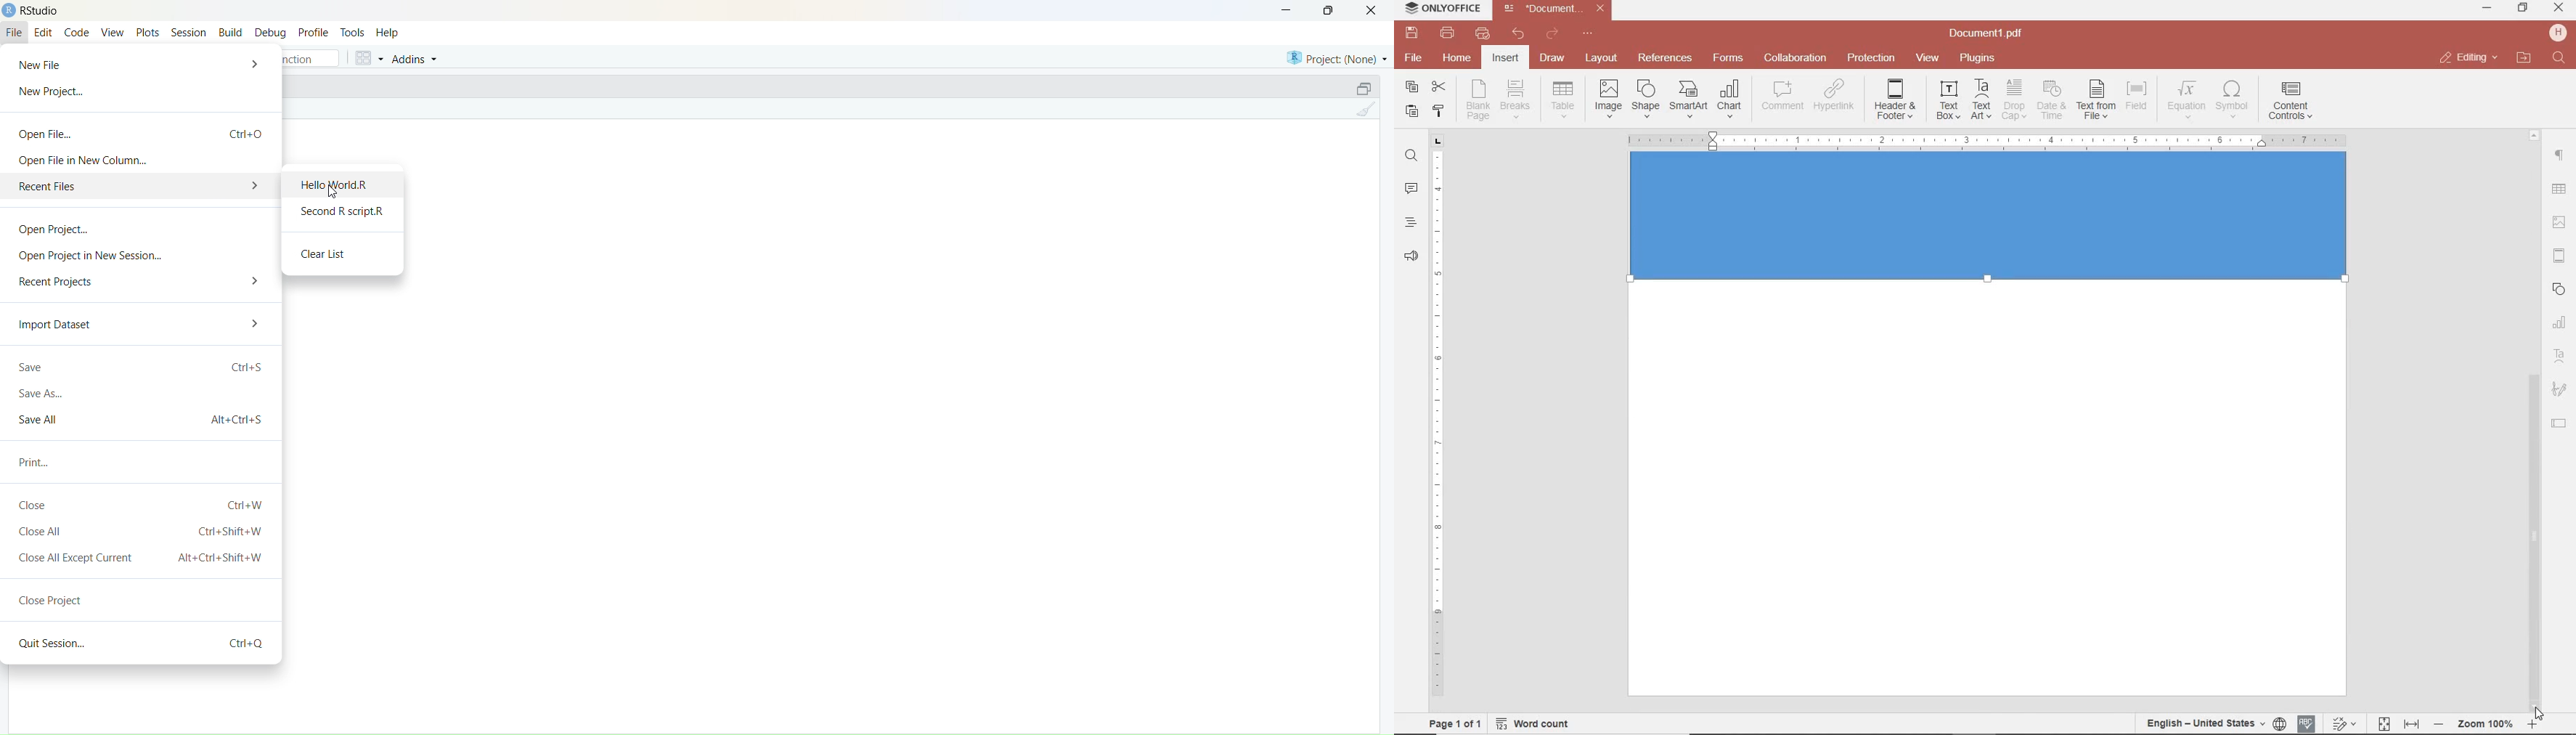 The width and height of the screenshot is (2576, 756). What do you see at coordinates (1481, 33) in the screenshot?
I see `quick print` at bounding box center [1481, 33].